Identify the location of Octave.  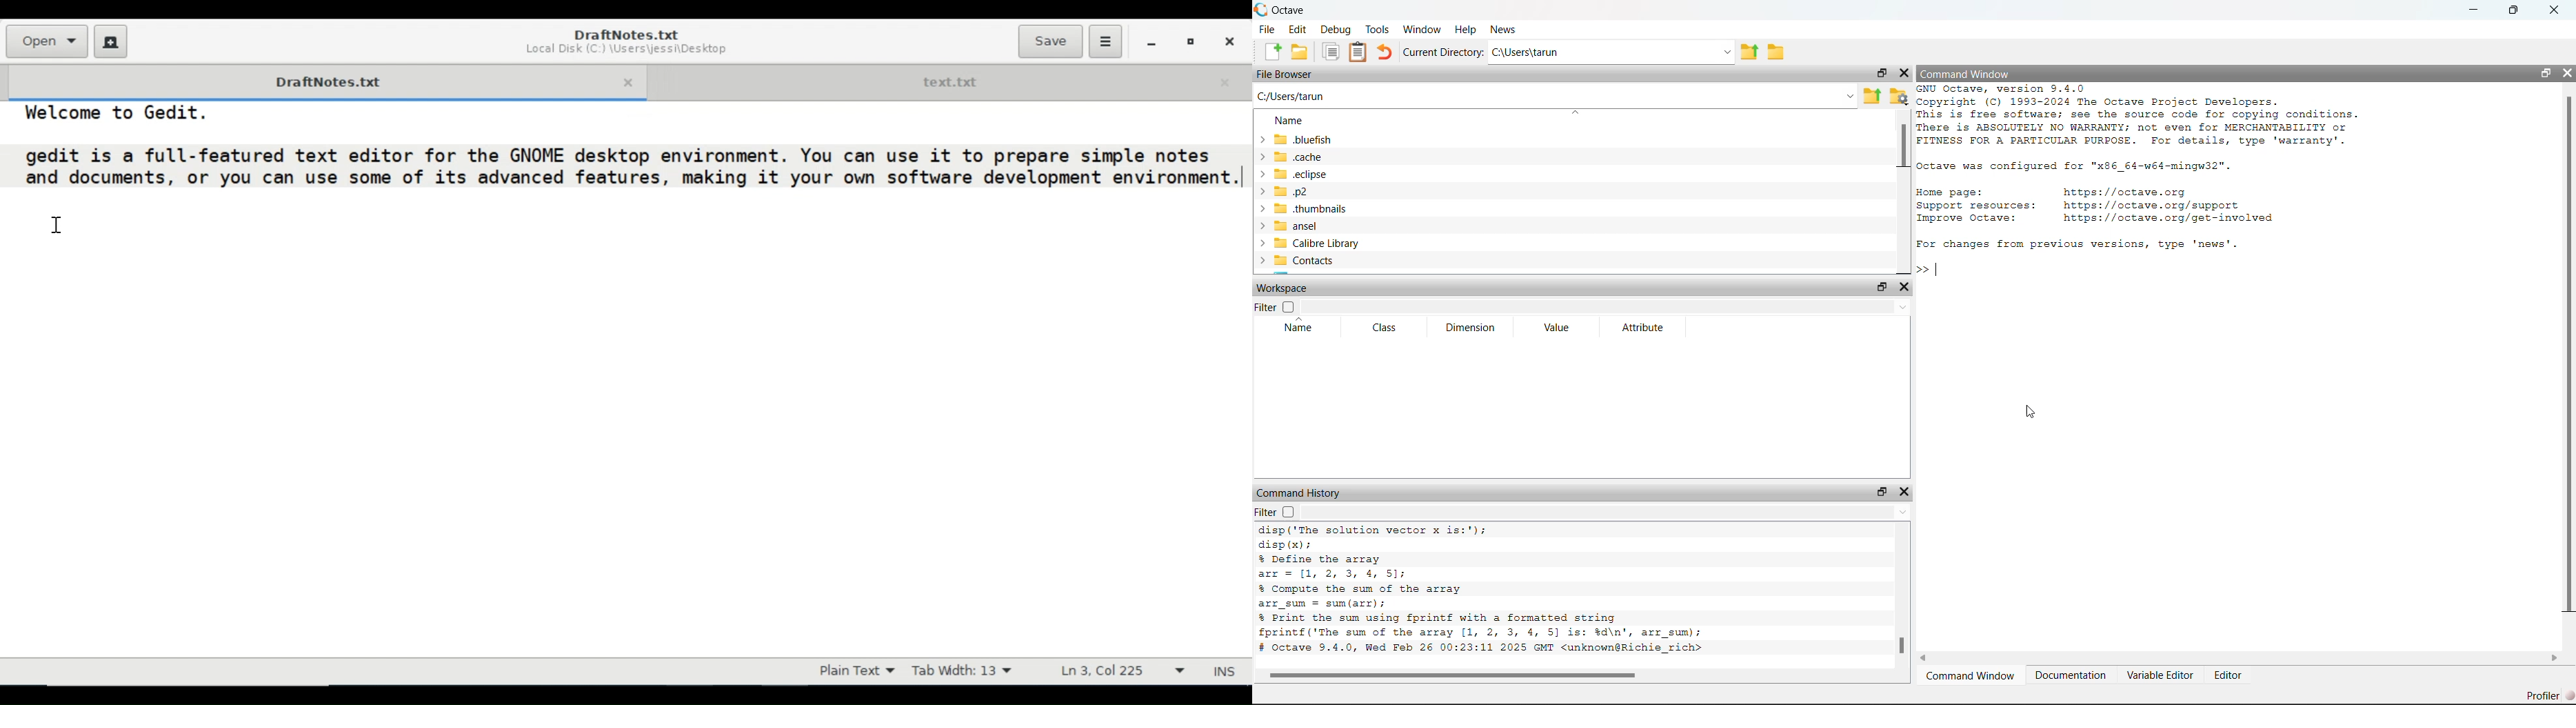
(1291, 8).